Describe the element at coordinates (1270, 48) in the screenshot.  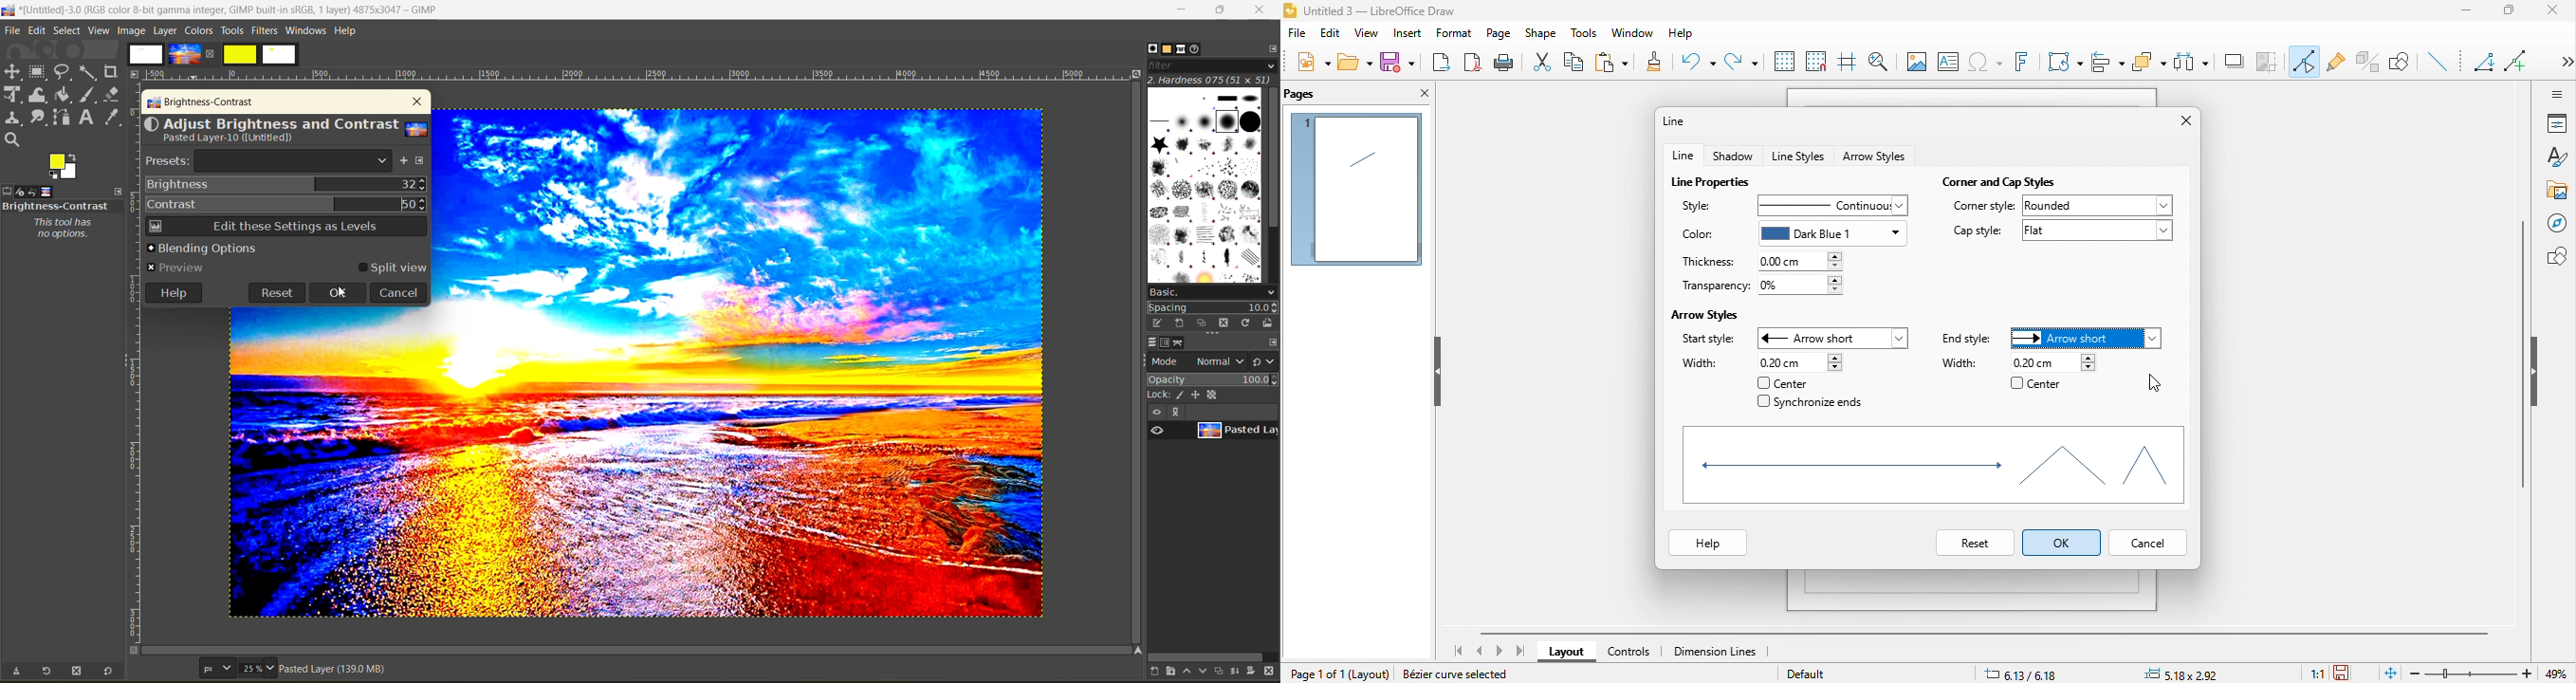
I see `configure` at that location.